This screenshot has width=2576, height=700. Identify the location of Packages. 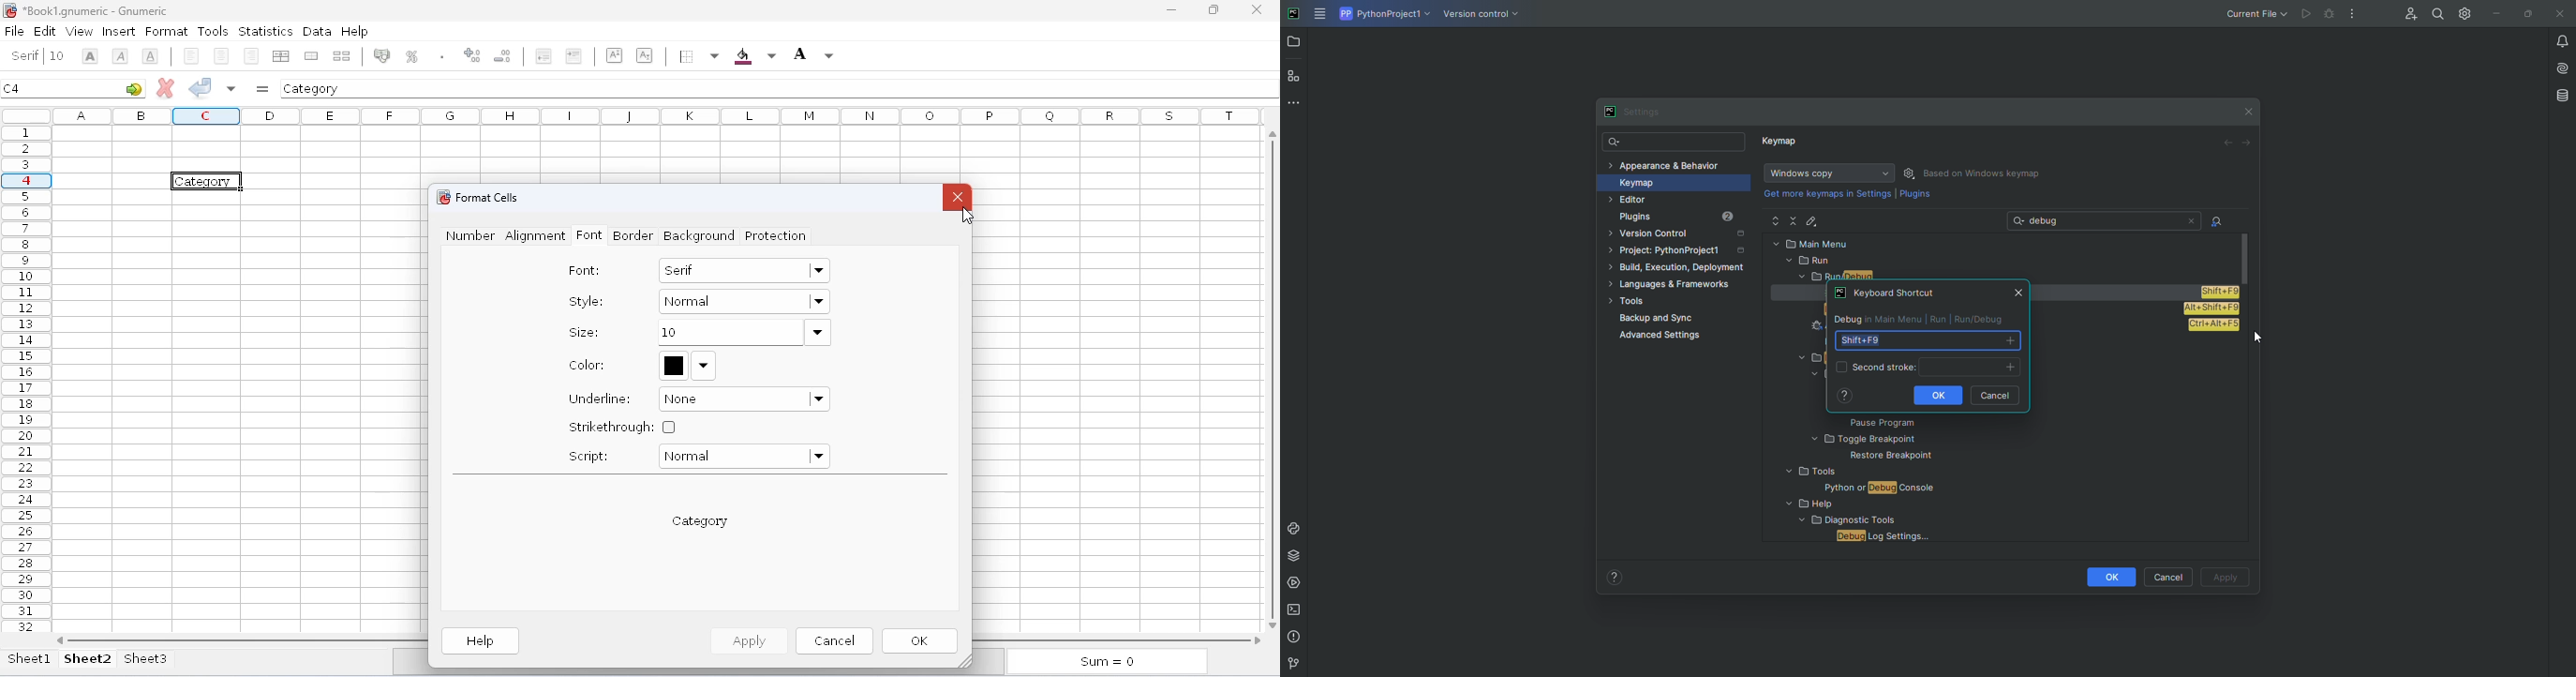
(1297, 555).